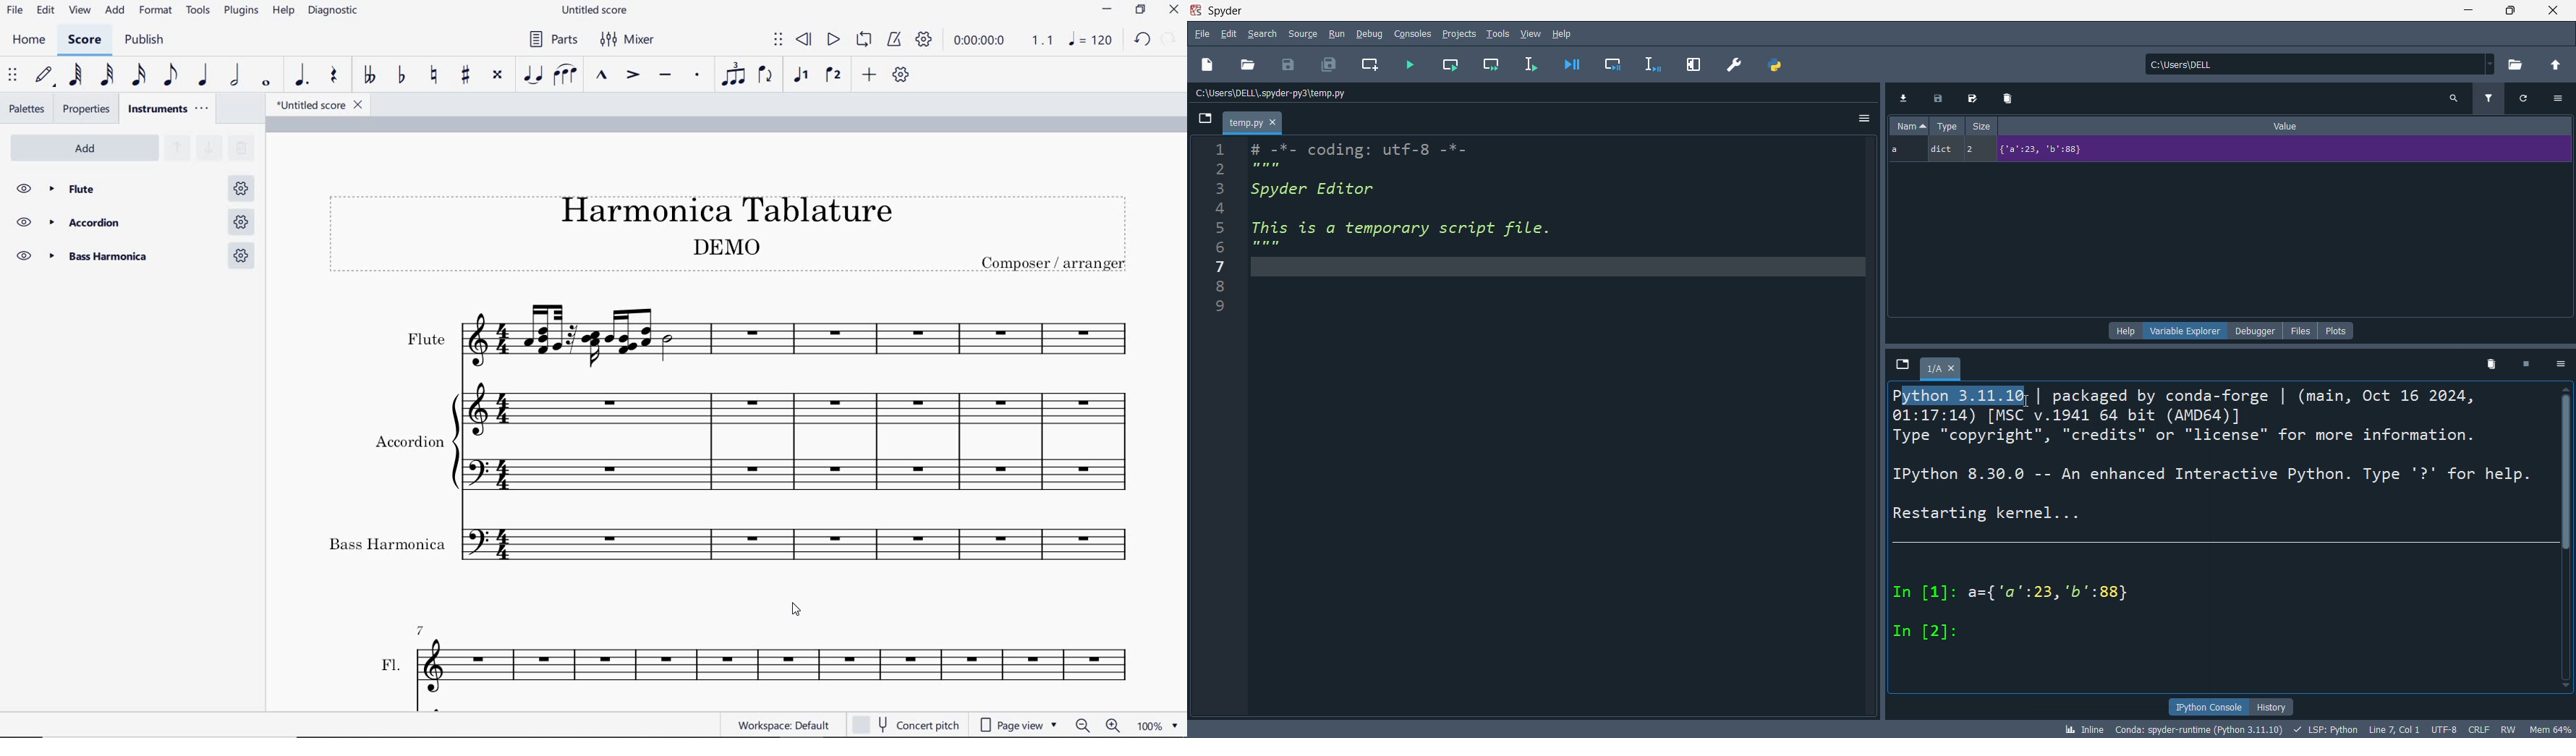 Image resolution: width=2576 pixels, height=756 pixels. What do you see at coordinates (1098, 726) in the screenshot?
I see `zoom out or zoom in` at bounding box center [1098, 726].